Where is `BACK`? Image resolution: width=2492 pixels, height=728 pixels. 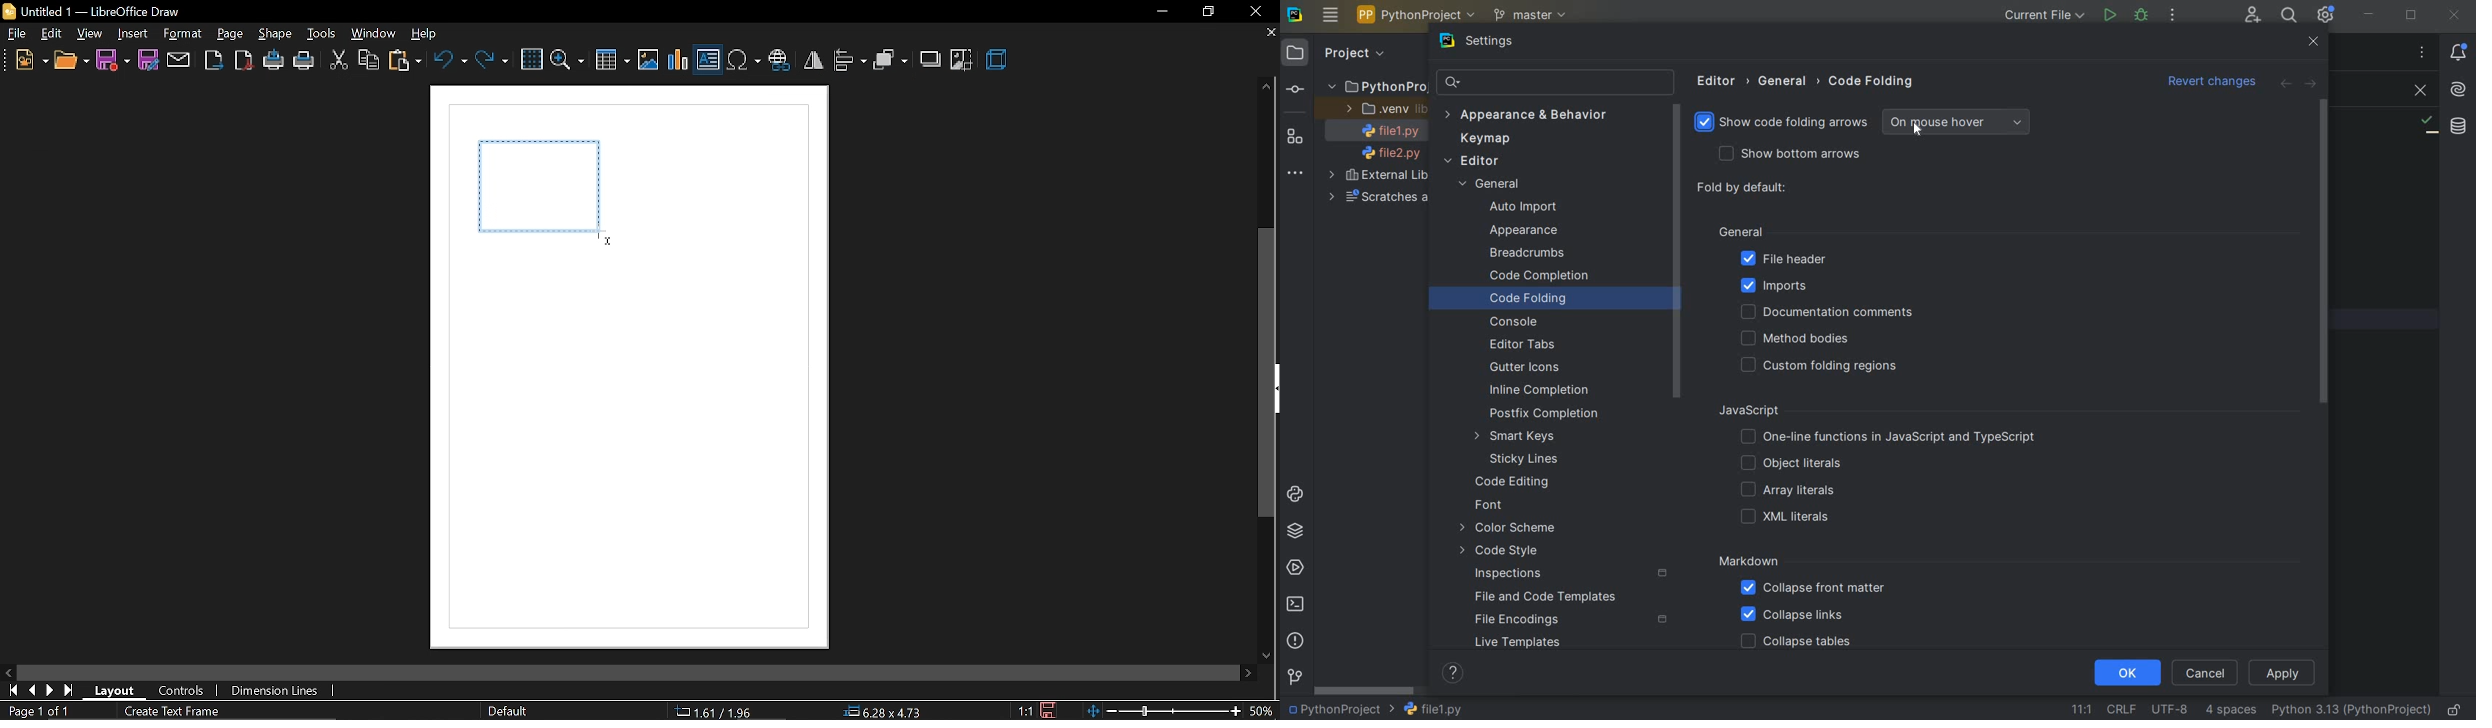
BACK is located at coordinates (2285, 85).